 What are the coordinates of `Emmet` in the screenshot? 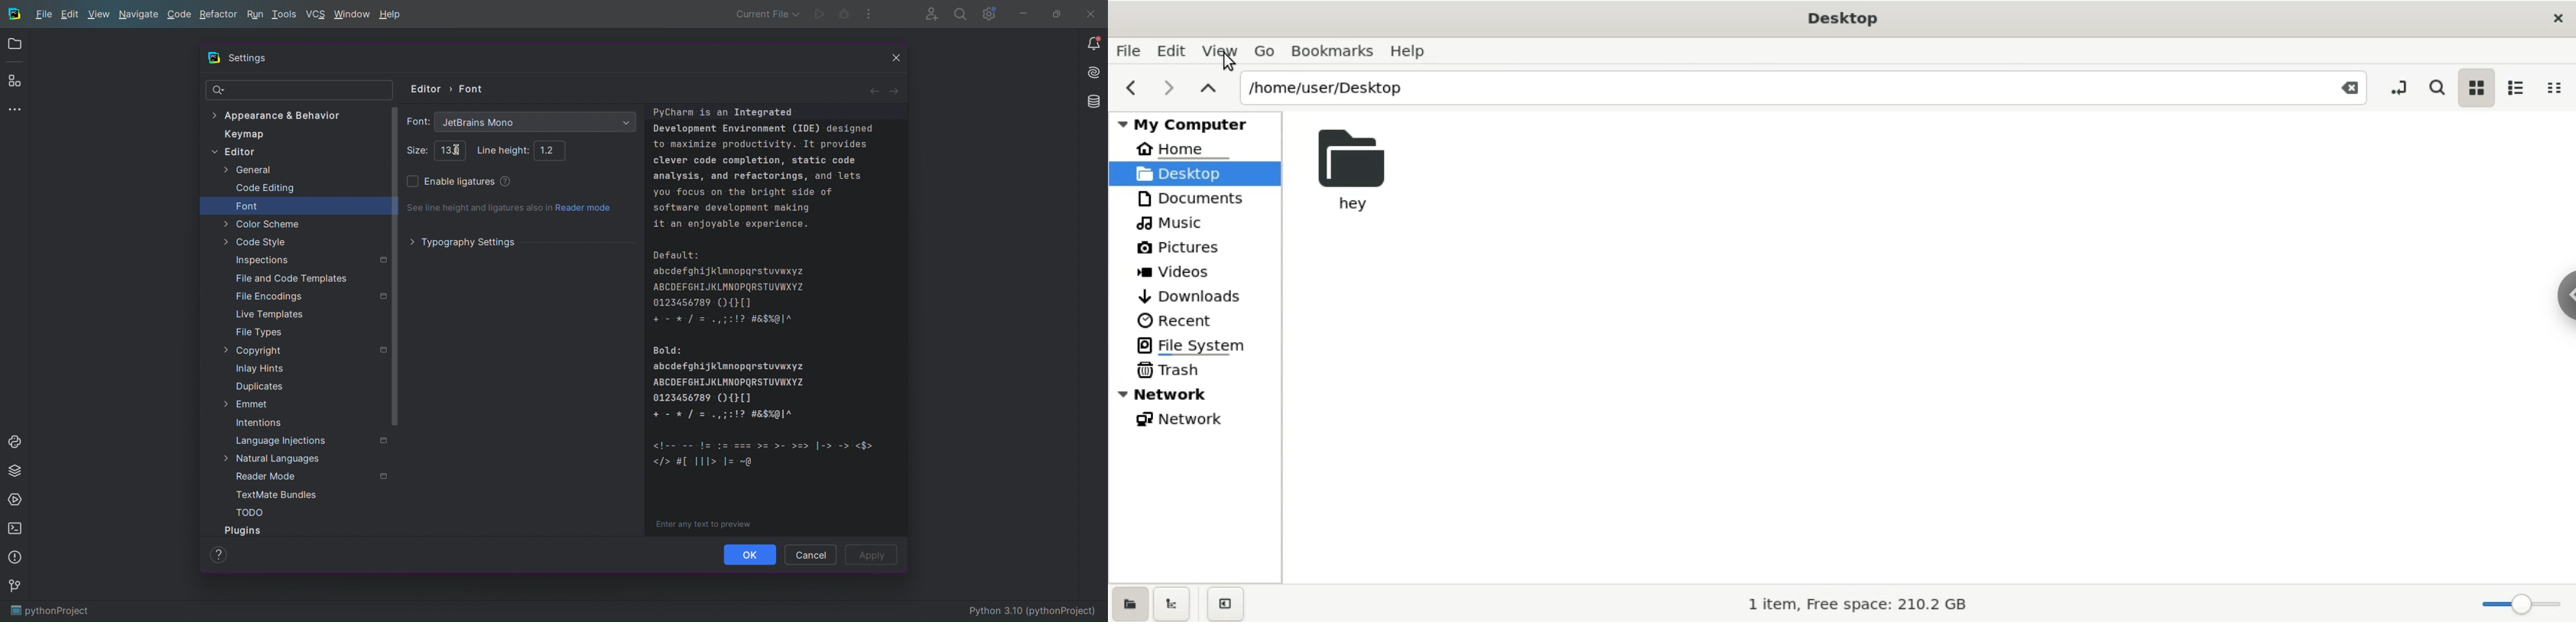 It's located at (245, 403).